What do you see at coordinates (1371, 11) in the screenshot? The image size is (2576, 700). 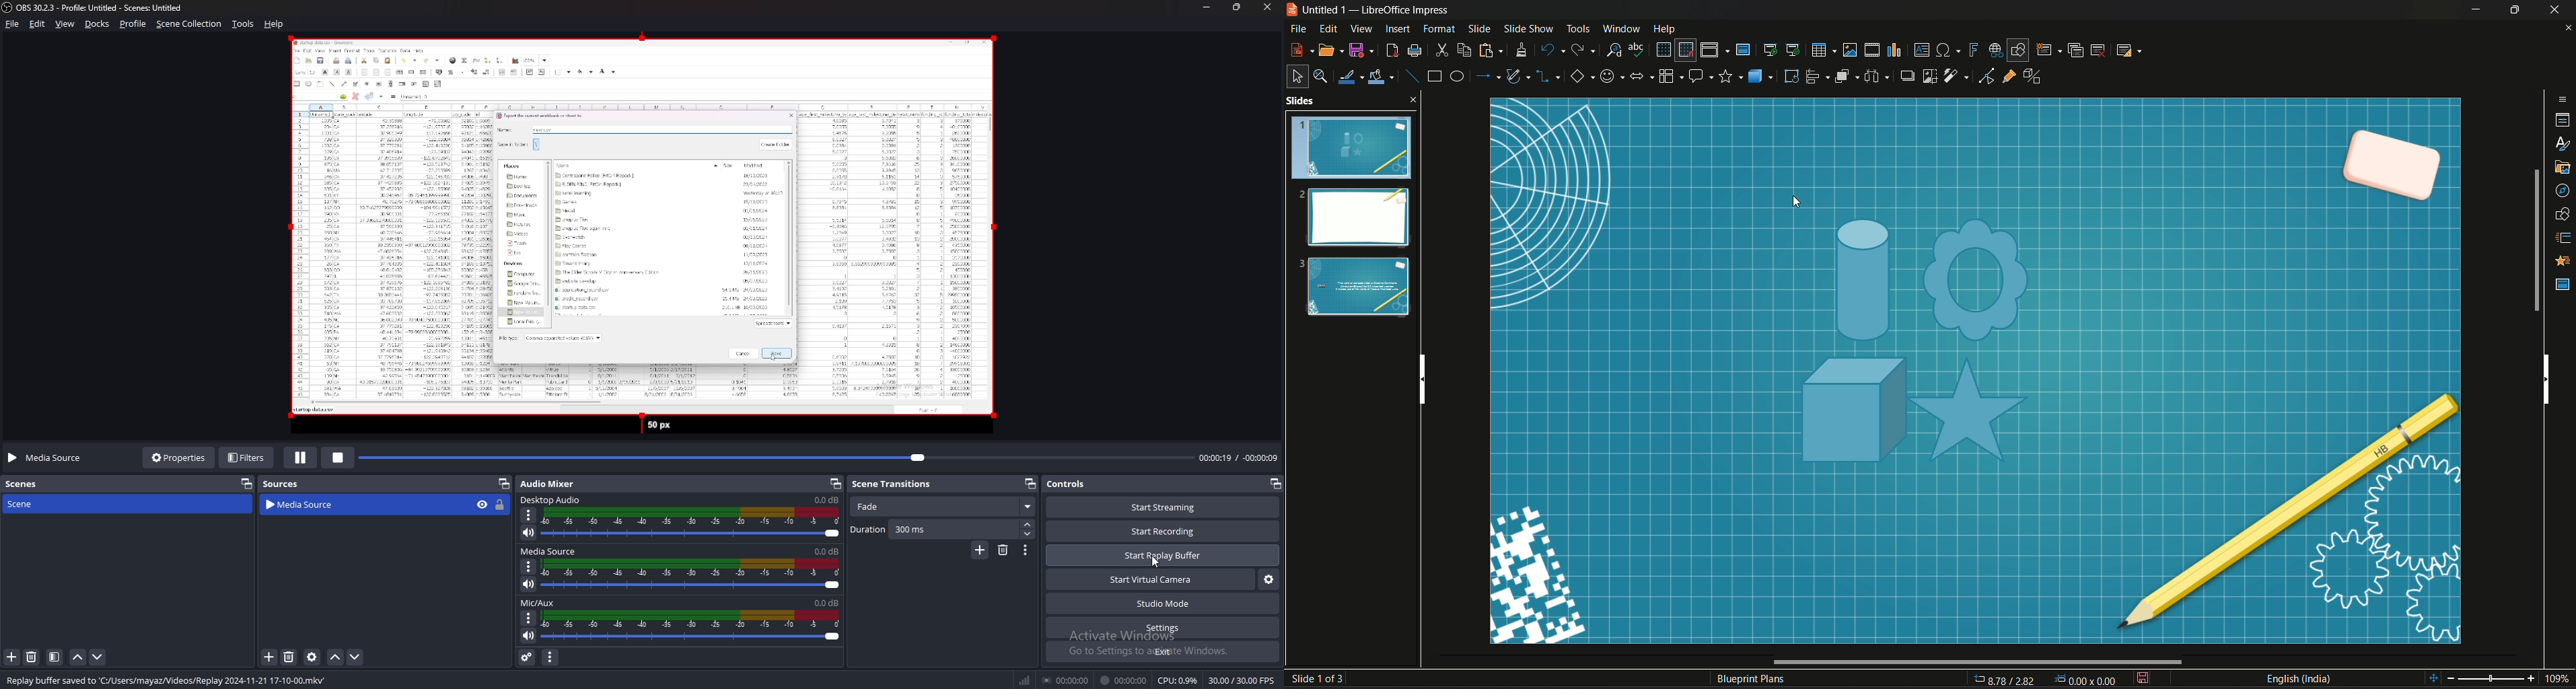 I see `Logo and name` at bounding box center [1371, 11].